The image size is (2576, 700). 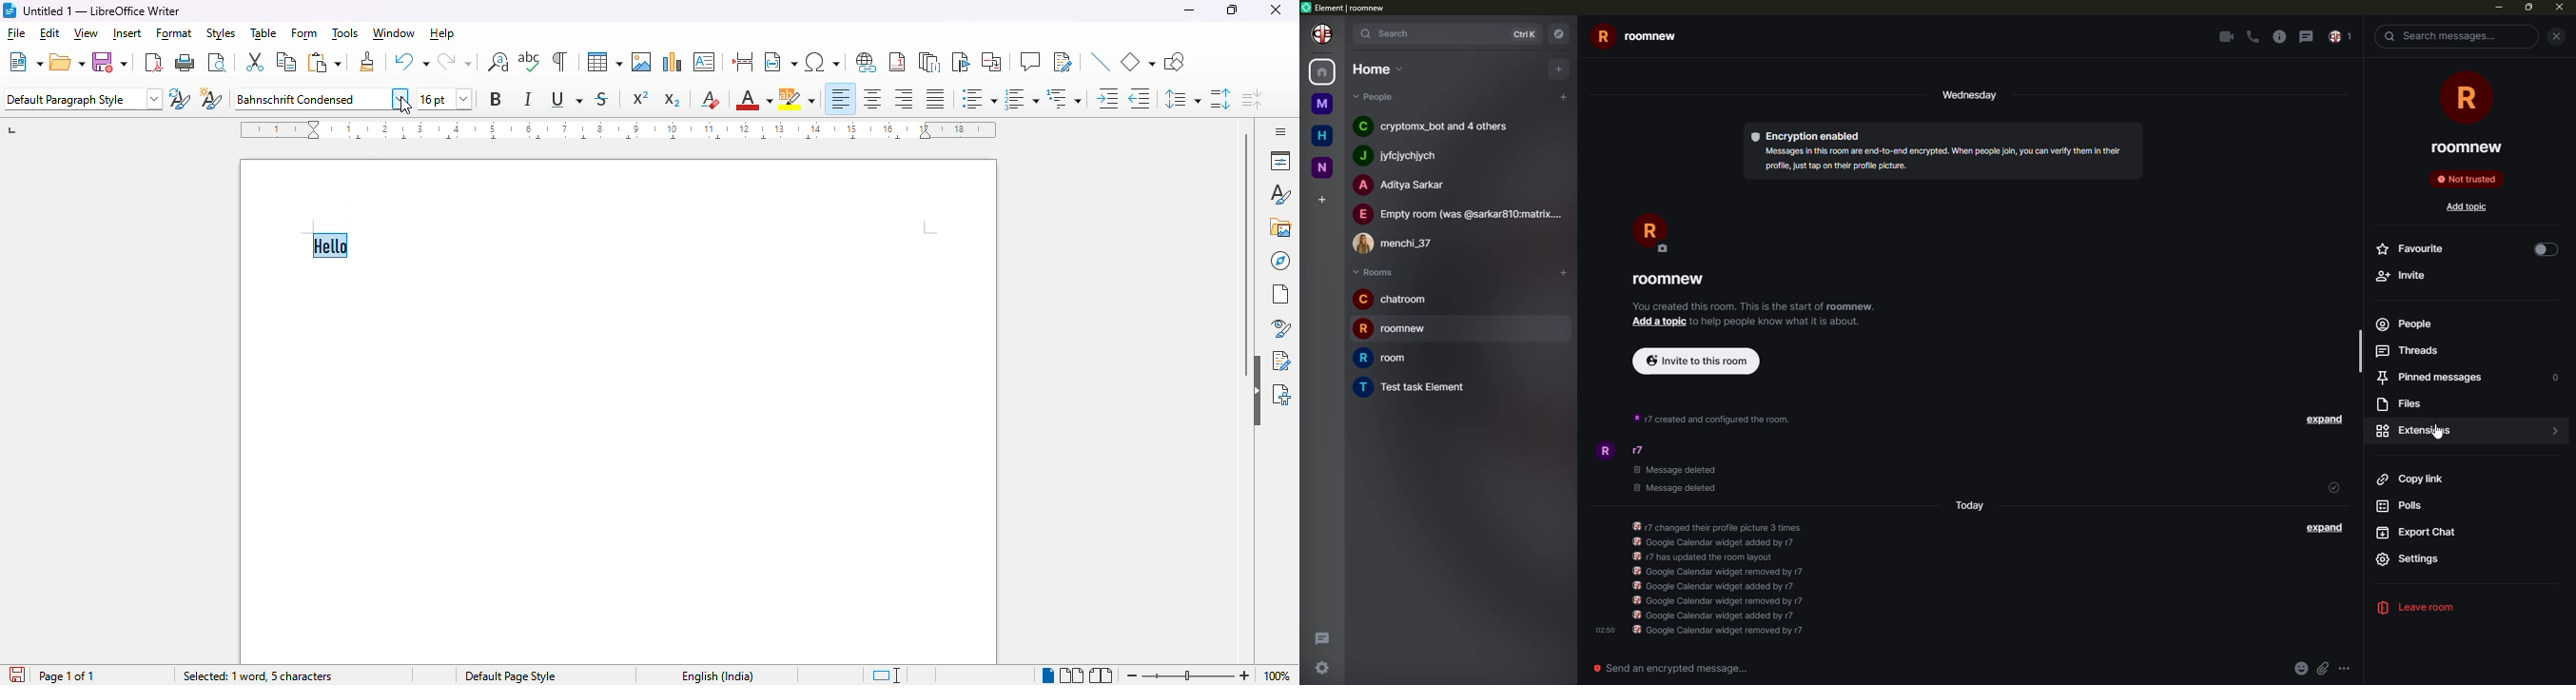 I want to click on people, so click(x=1436, y=127).